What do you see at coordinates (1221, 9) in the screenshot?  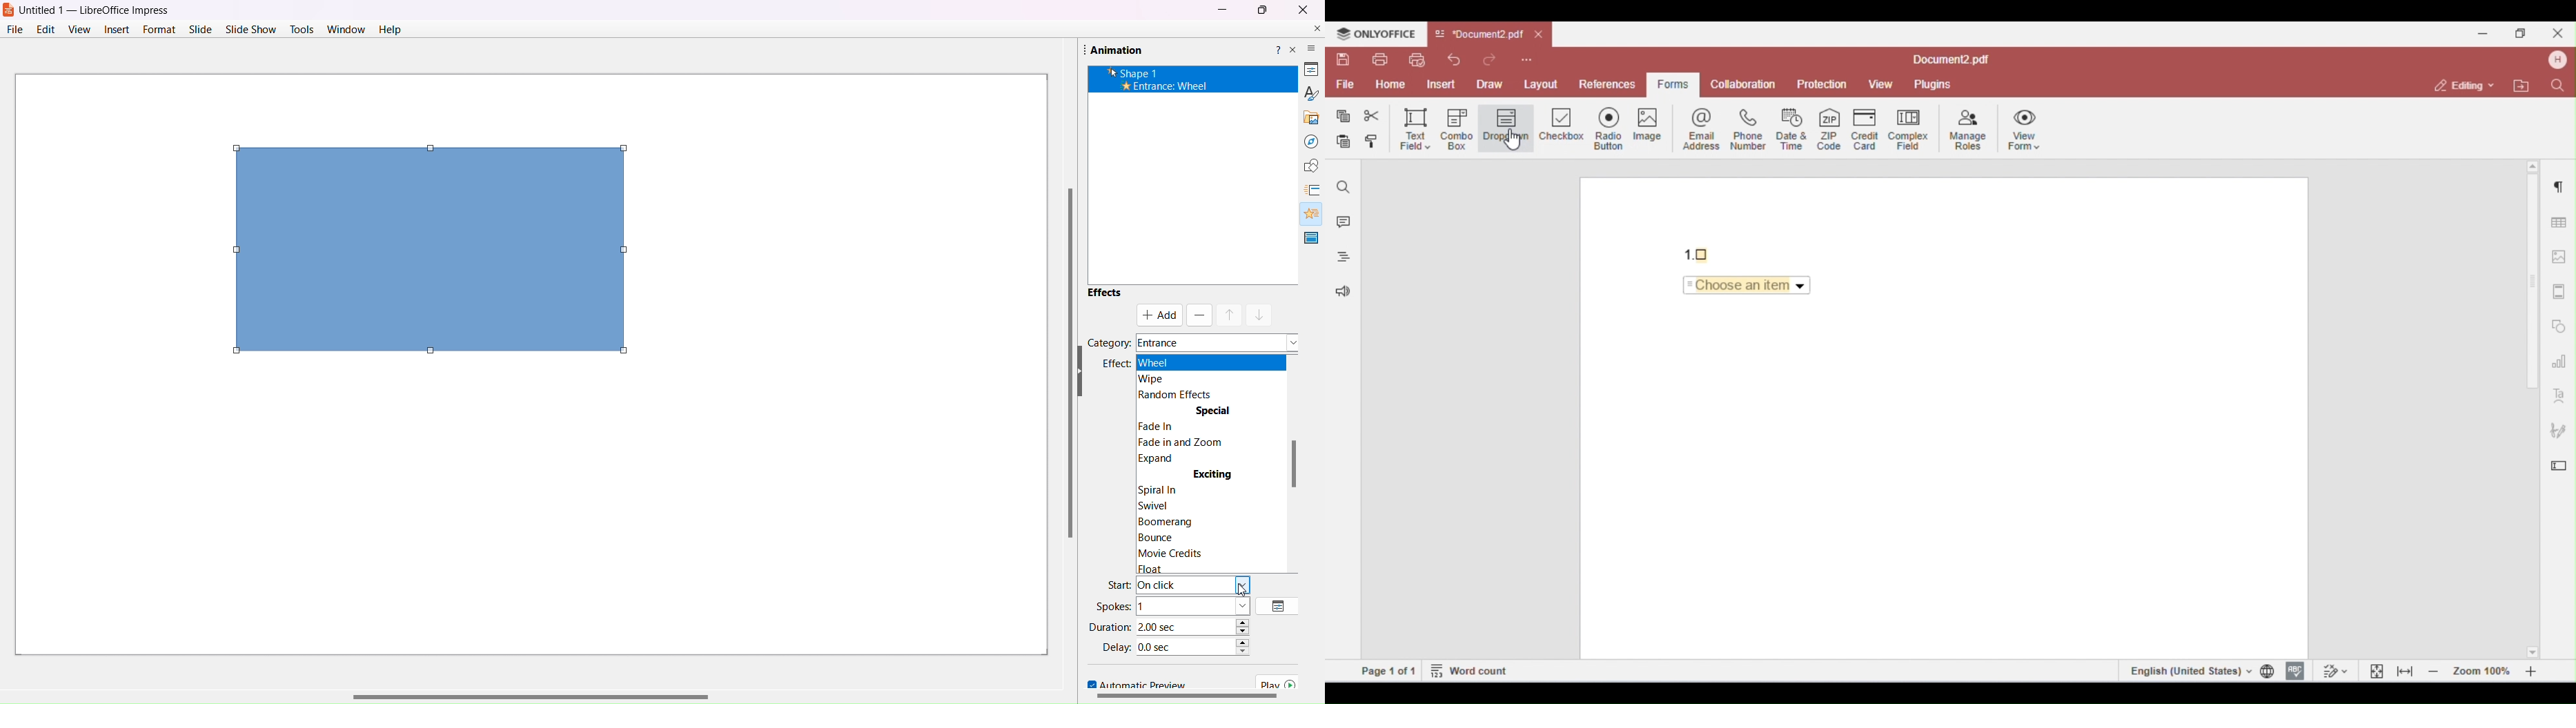 I see `Minimize` at bounding box center [1221, 9].